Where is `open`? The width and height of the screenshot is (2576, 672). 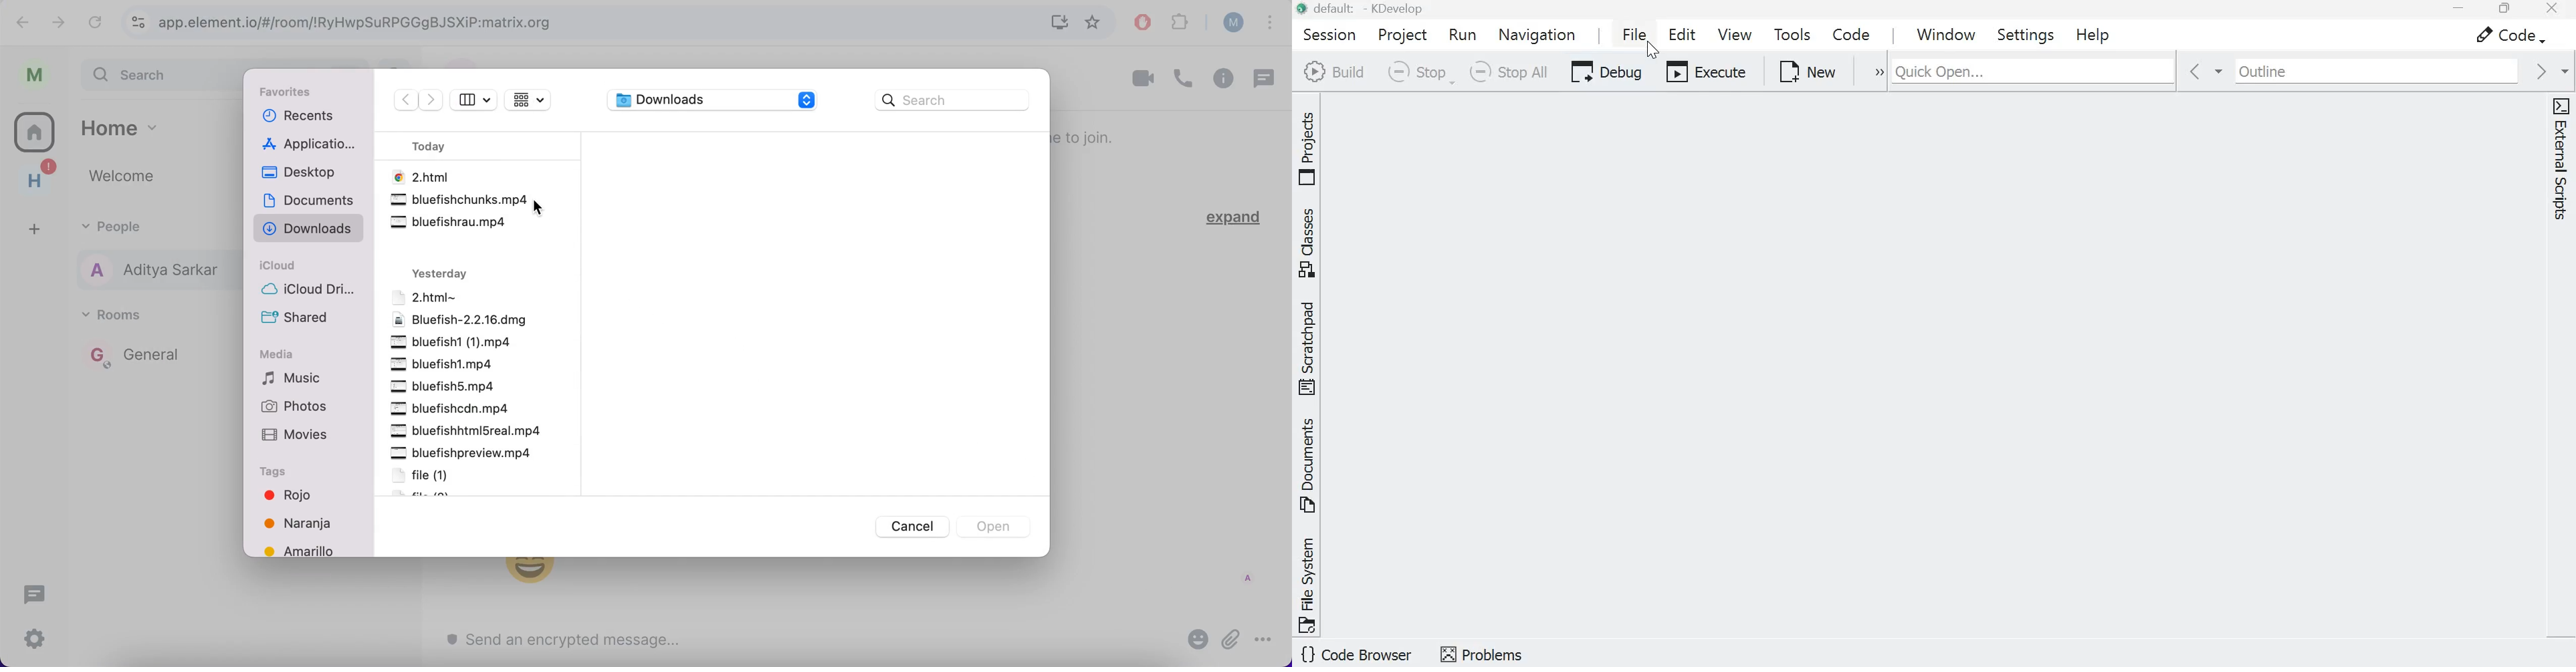
open is located at coordinates (998, 526).